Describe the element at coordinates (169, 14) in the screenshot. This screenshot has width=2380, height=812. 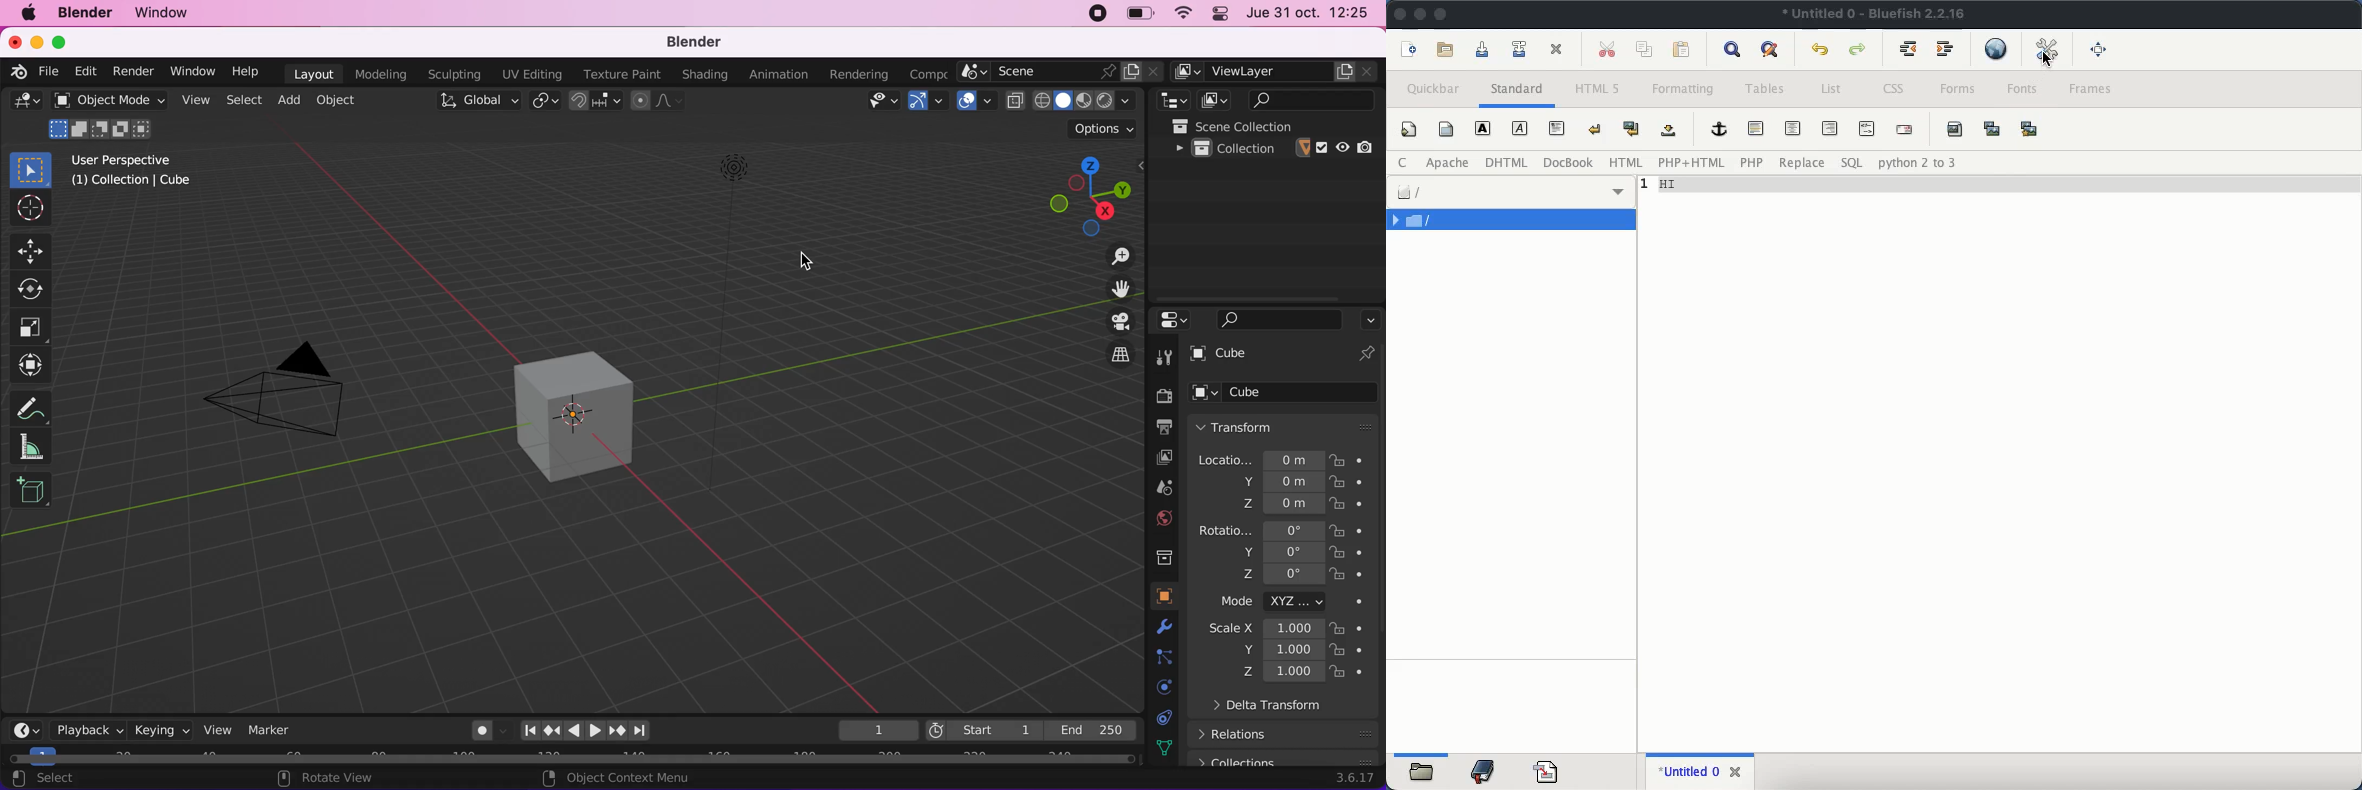
I see `window` at that location.